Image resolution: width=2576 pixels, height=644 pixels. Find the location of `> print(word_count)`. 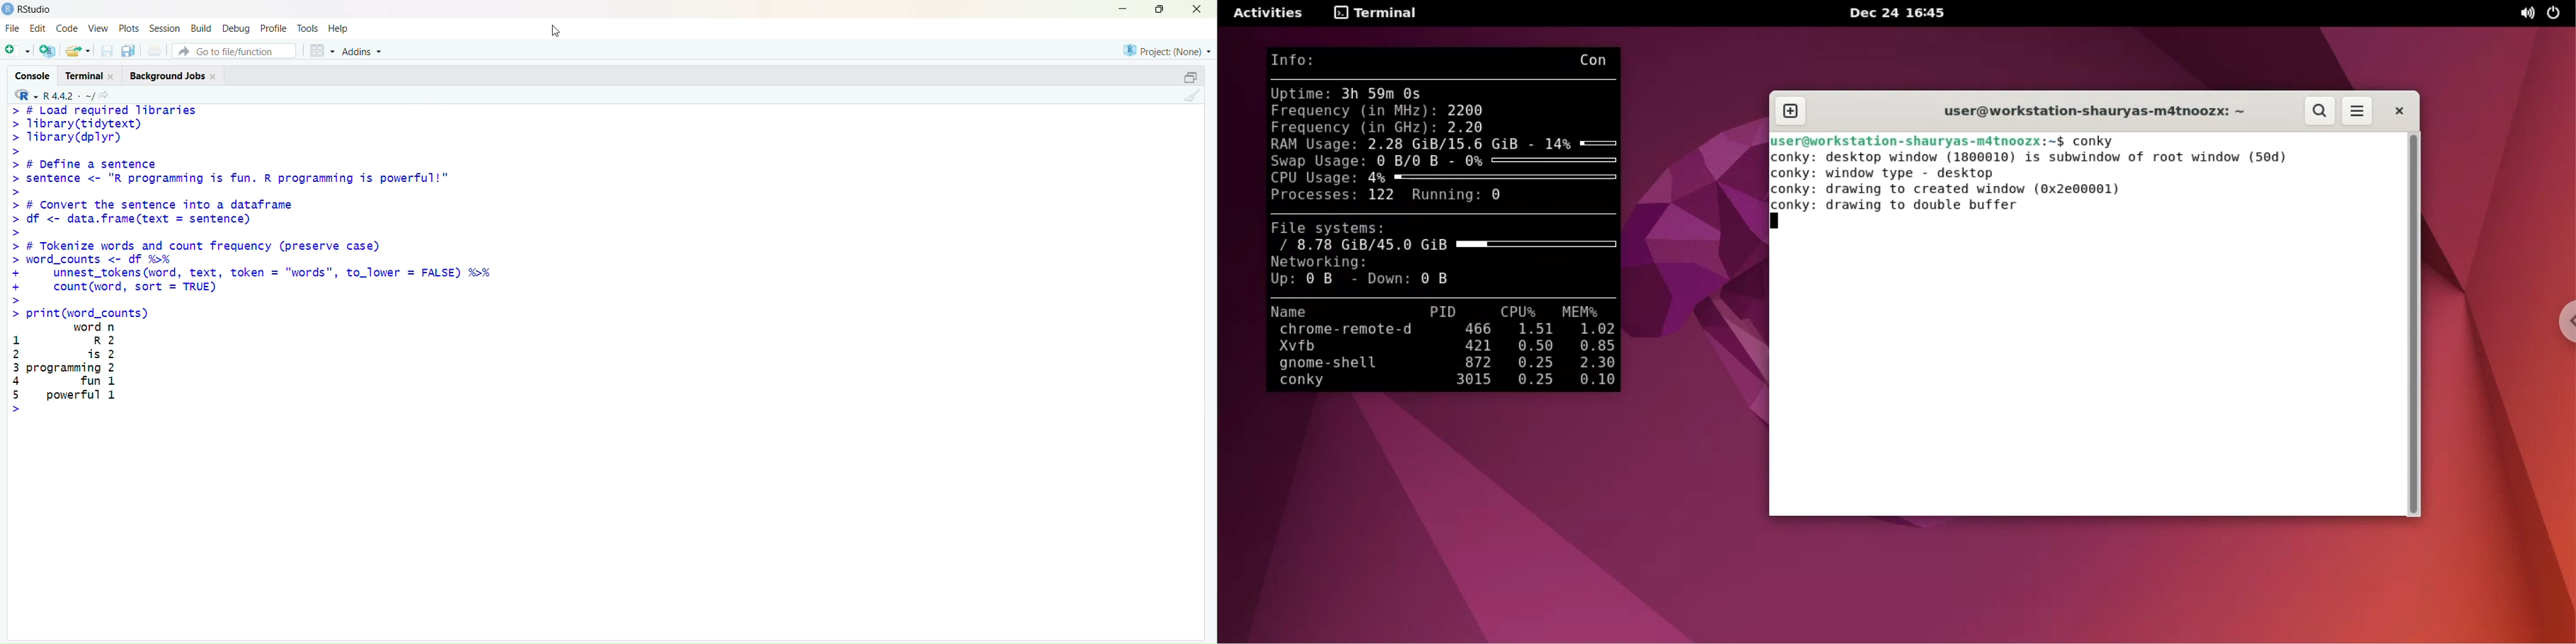

> print(word_count) is located at coordinates (85, 312).